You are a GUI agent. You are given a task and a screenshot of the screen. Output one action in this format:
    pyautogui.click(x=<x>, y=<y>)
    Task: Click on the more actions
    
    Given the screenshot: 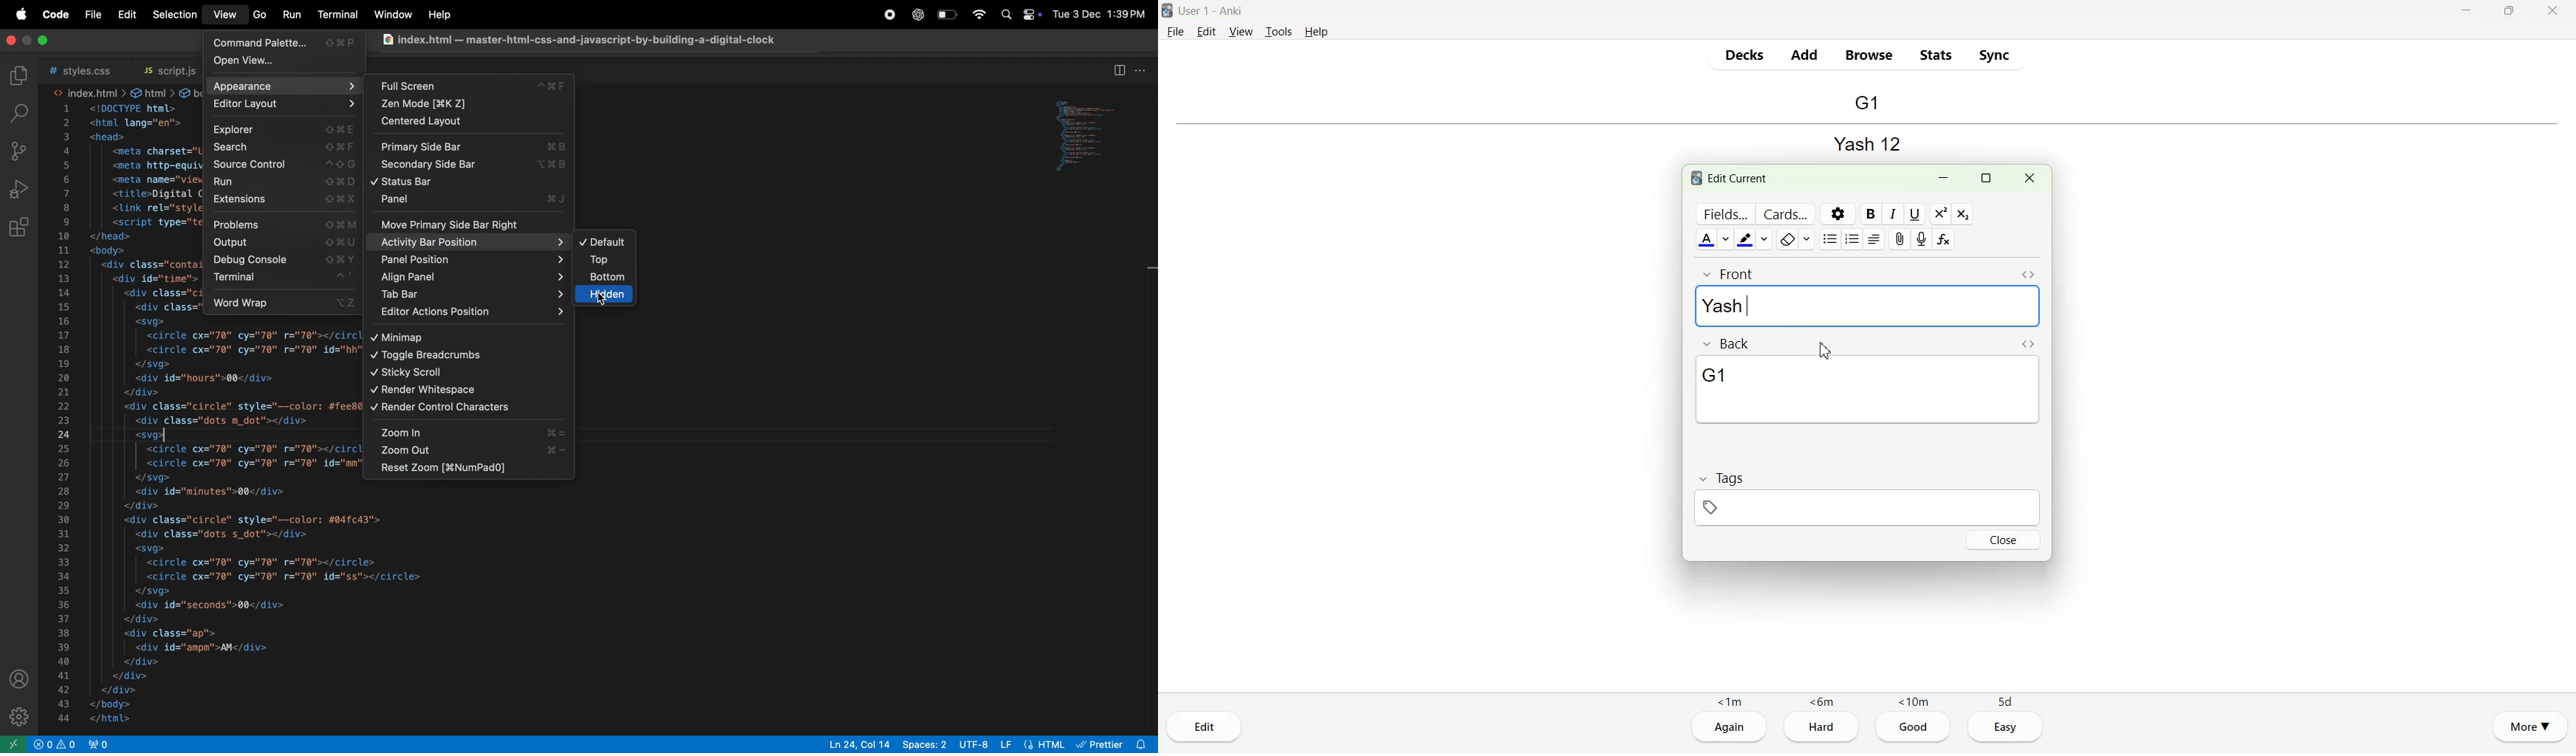 What is the action you would take?
    pyautogui.click(x=1143, y=70)
    